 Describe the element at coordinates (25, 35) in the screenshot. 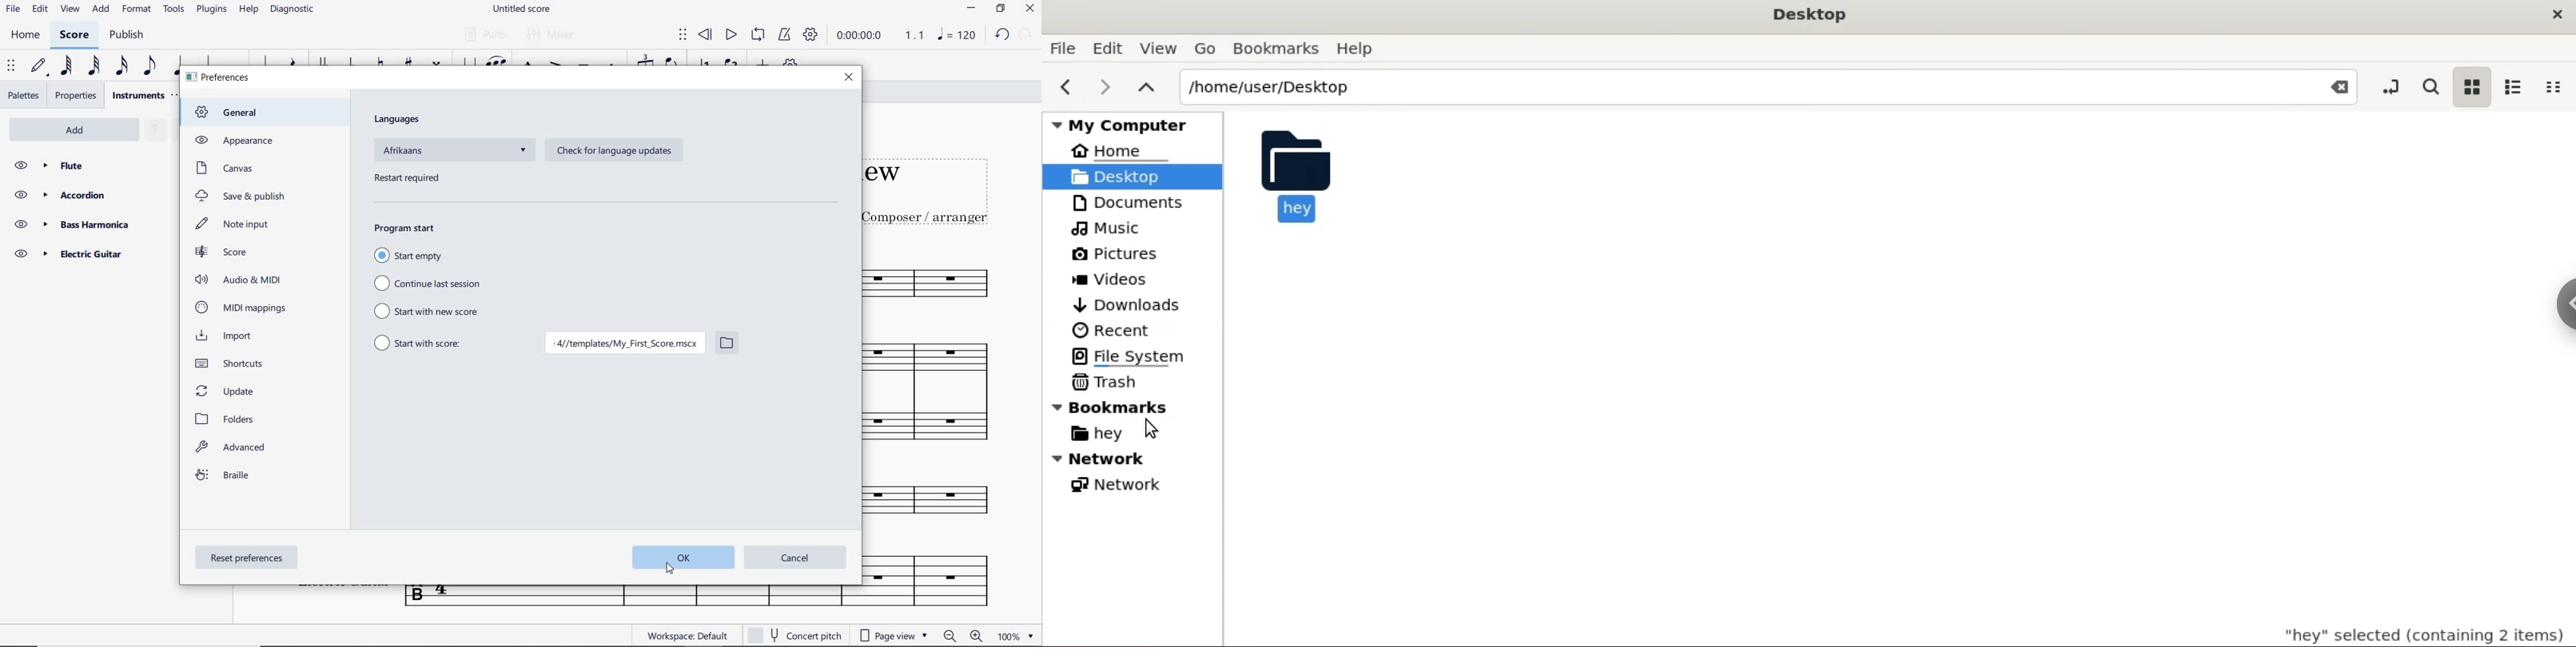

I see `home` at that location.